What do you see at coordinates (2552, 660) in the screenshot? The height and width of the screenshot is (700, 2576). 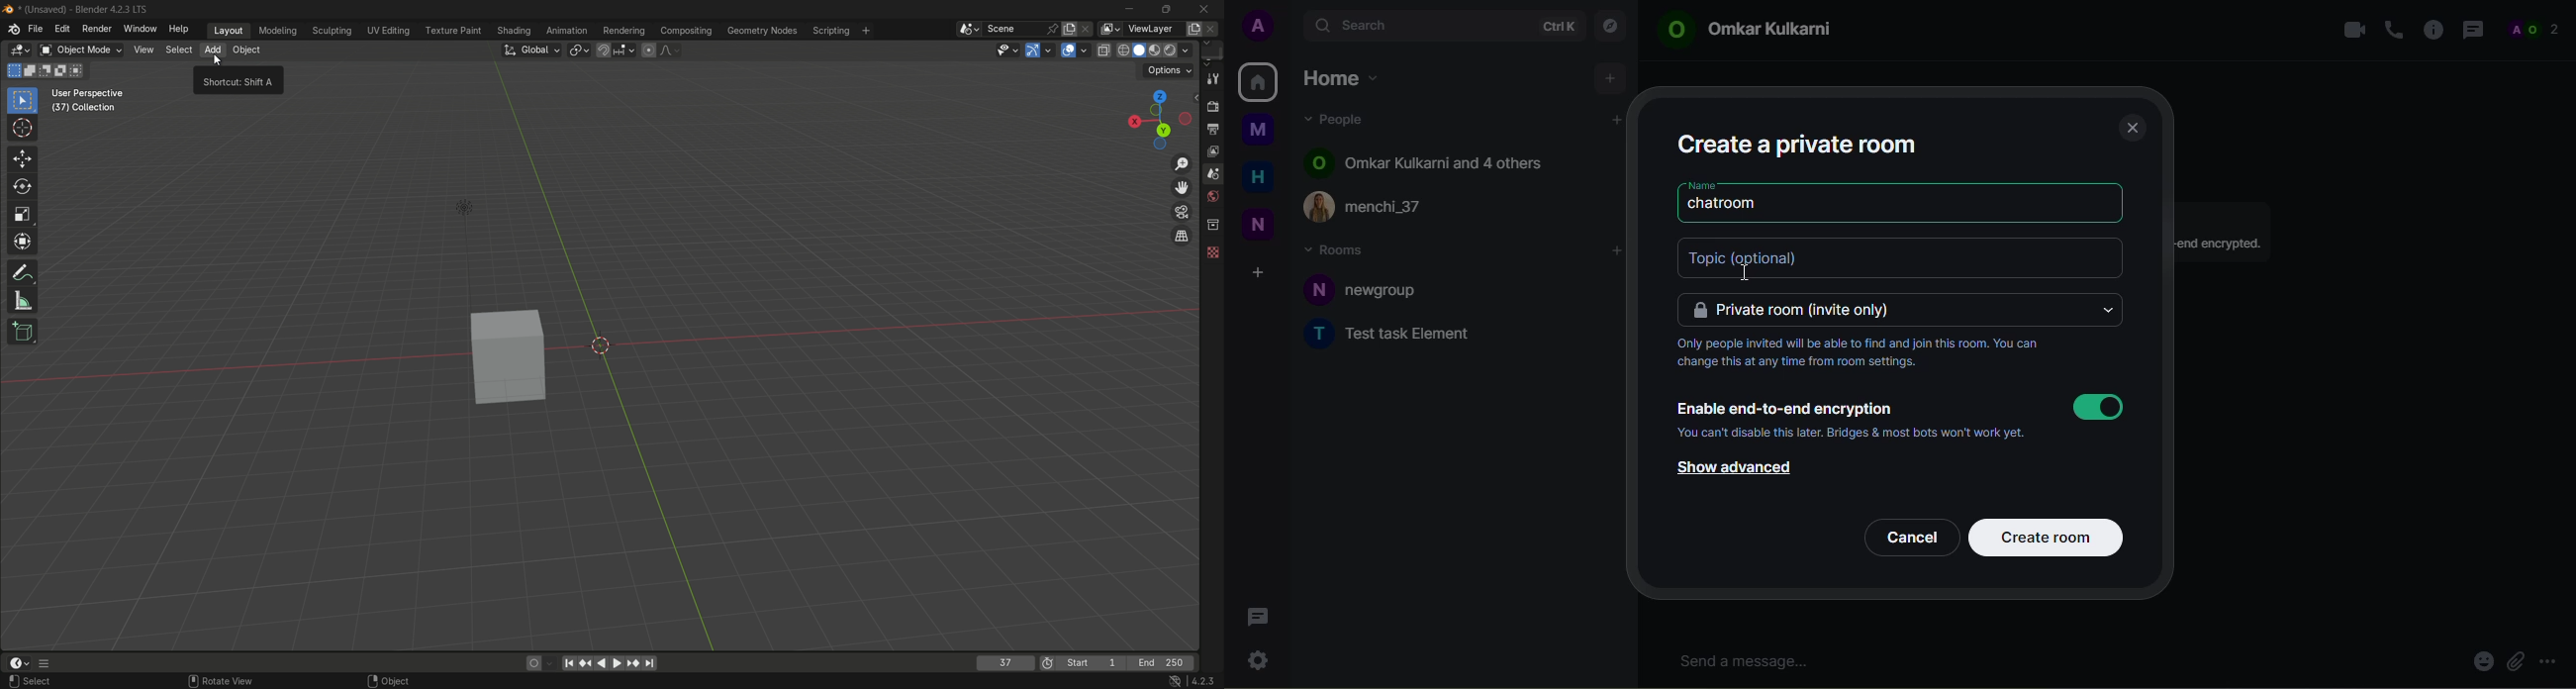 I see `more` at bounding box center [2552, 660].